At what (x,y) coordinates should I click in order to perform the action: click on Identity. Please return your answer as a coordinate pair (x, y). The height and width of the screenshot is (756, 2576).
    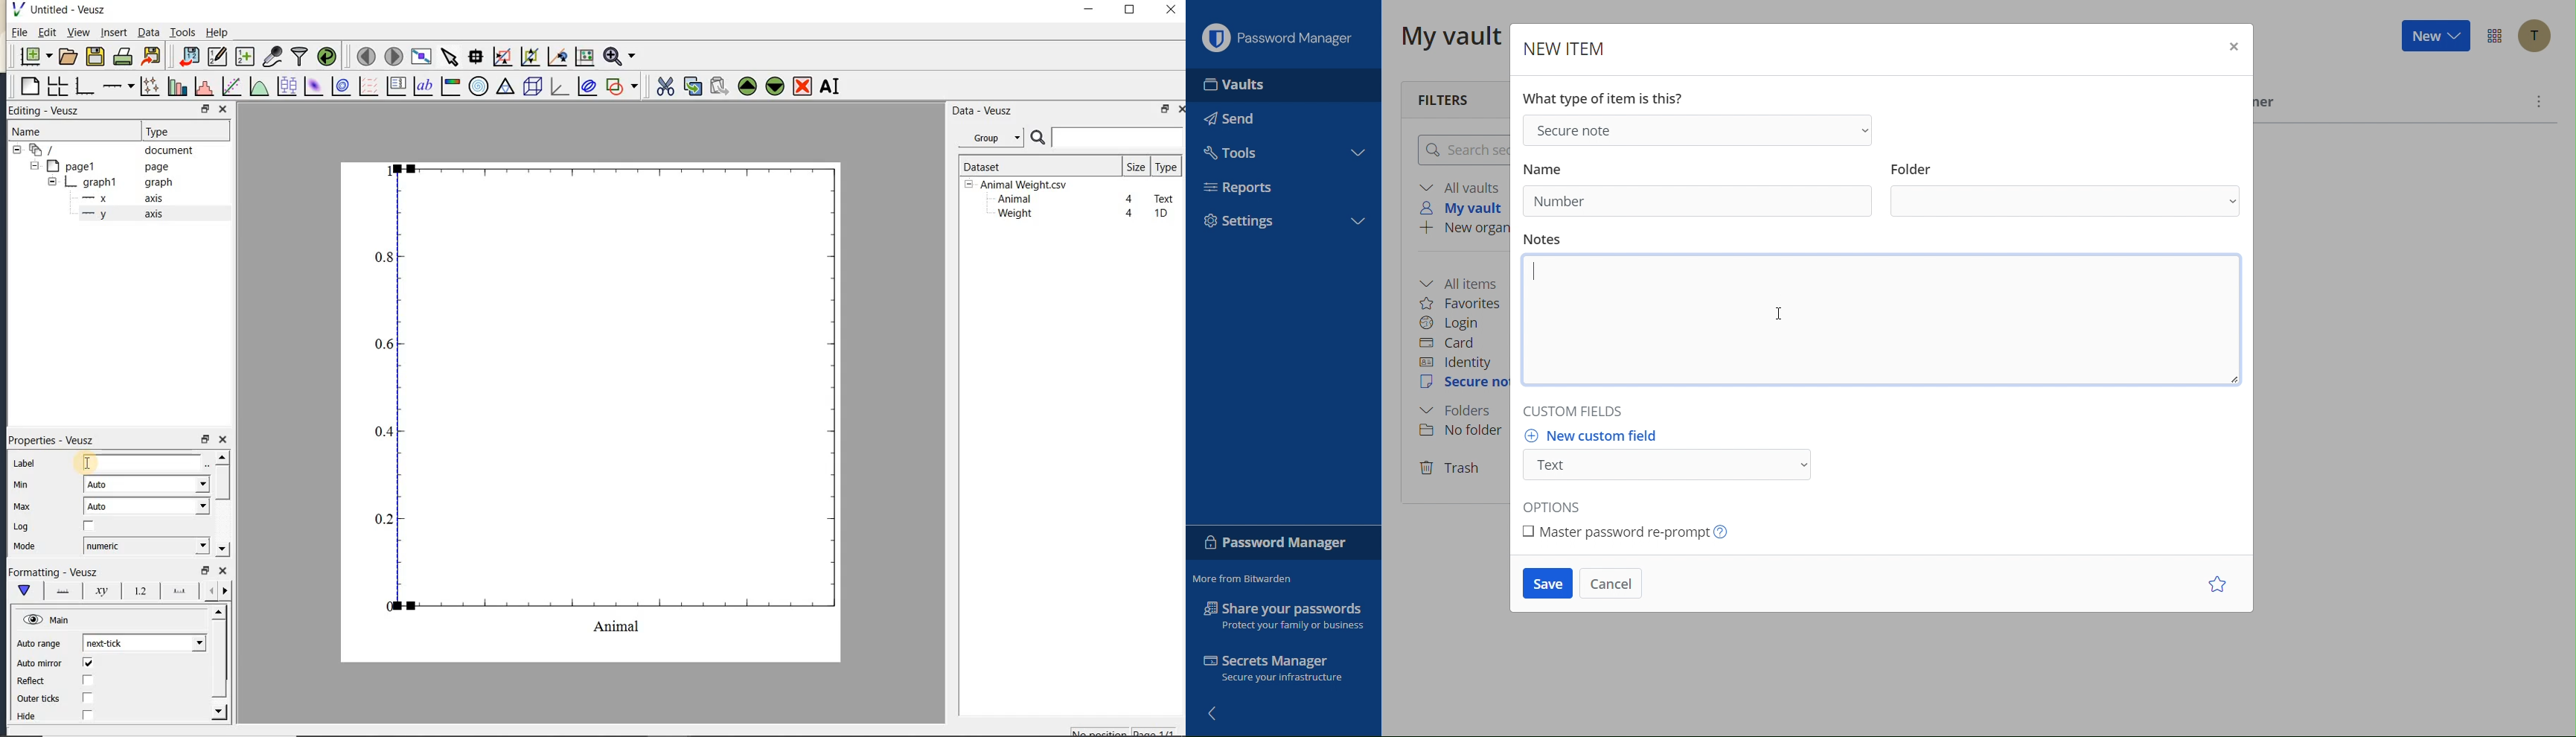
    Looking at the image, I should click on (1459, 362).